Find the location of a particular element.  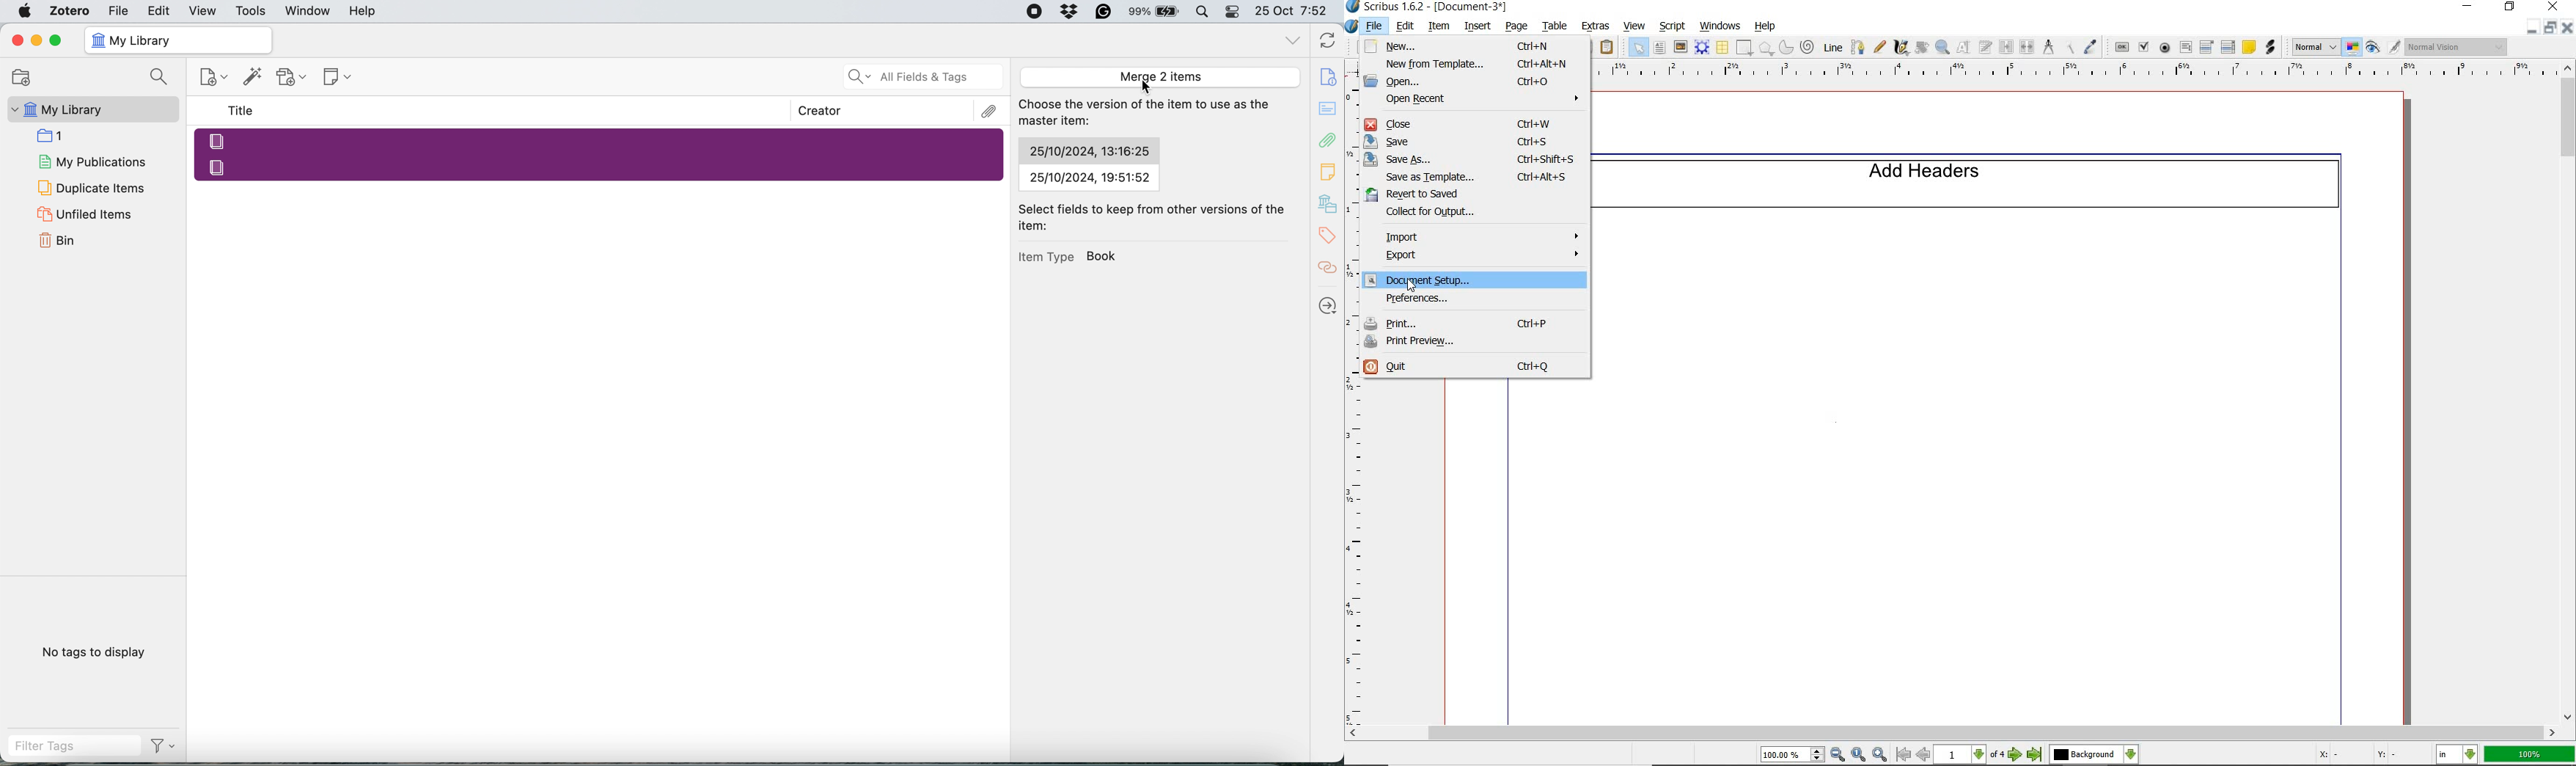

PRINT PREVIEW is located at coordinates (1472, 343).